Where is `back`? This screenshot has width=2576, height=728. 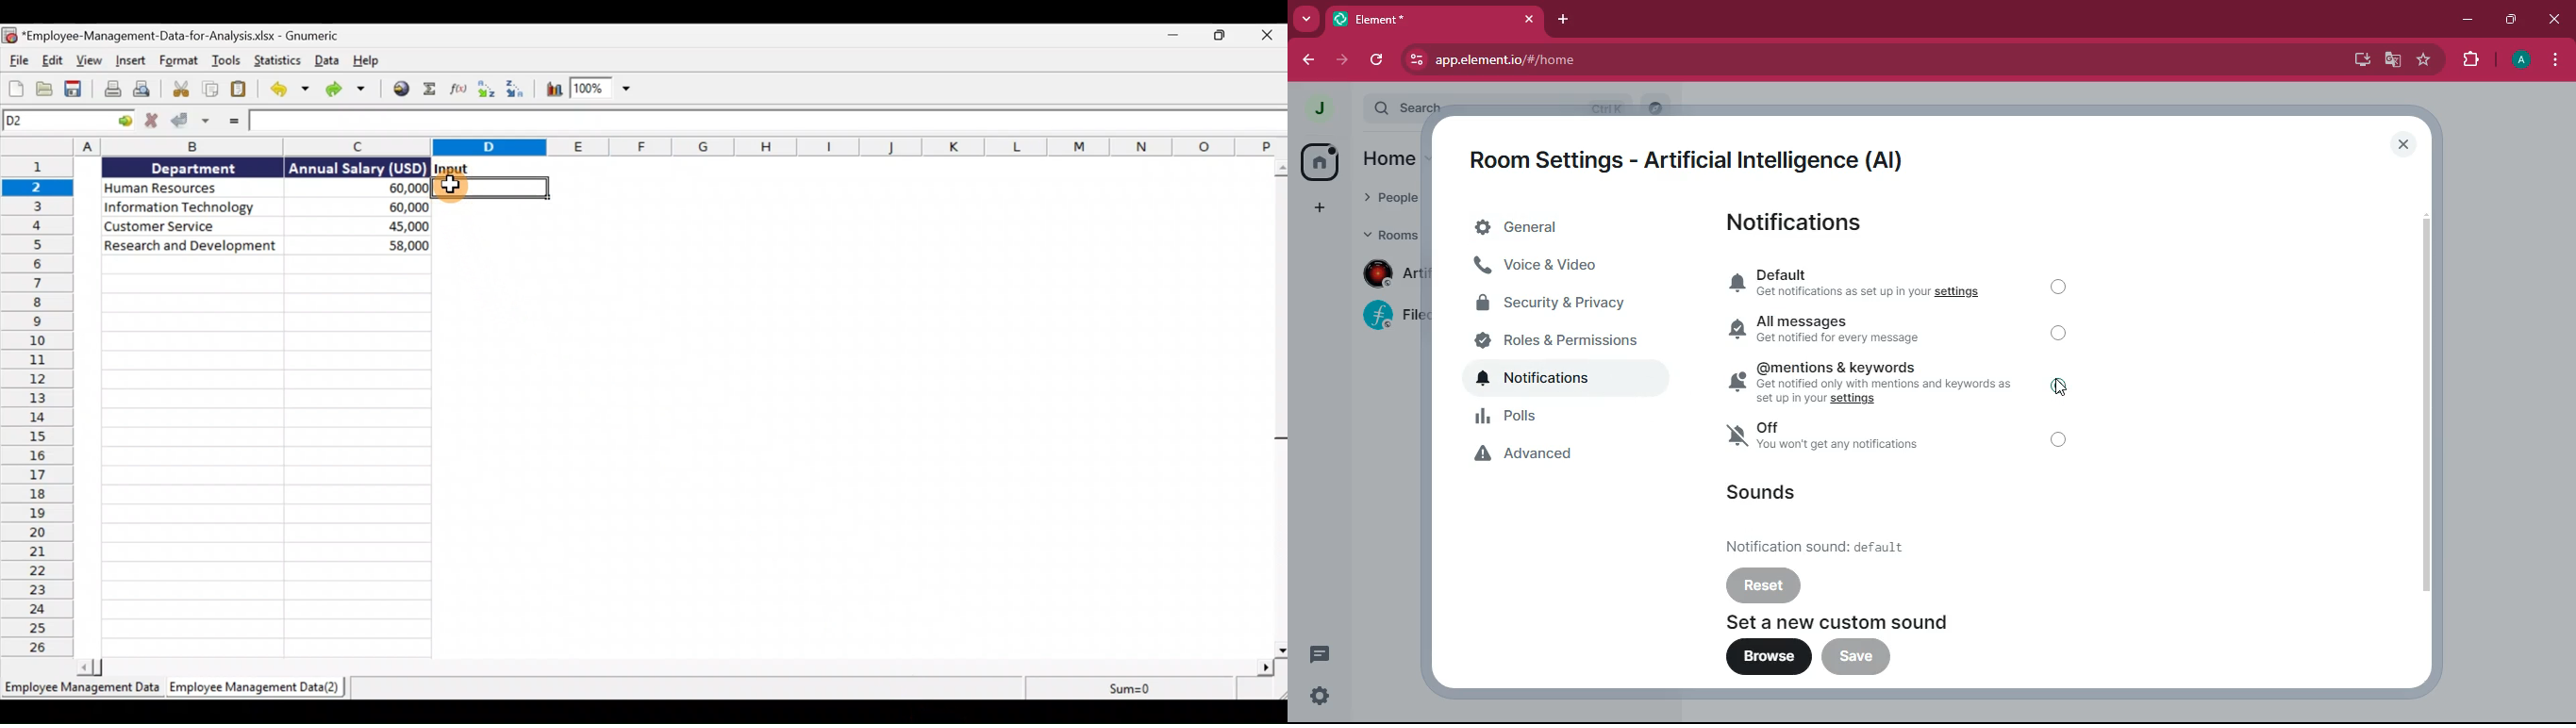
back is located at coordinates (1309, 62).